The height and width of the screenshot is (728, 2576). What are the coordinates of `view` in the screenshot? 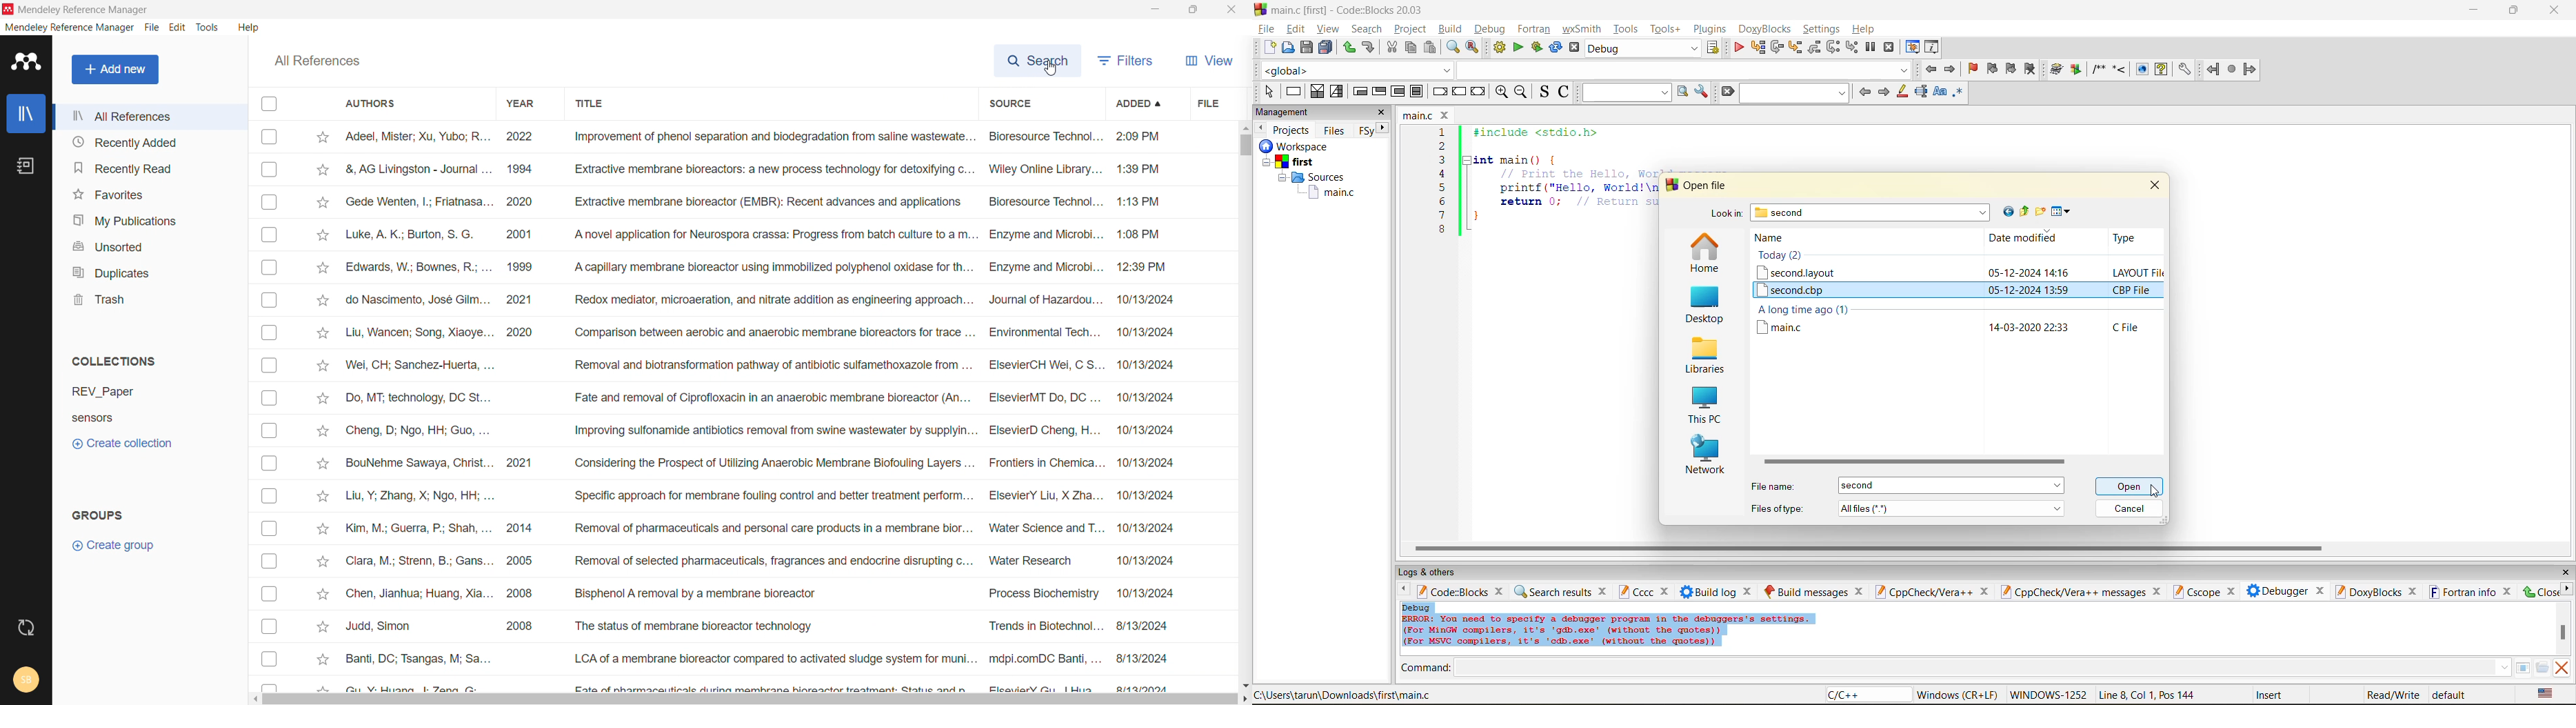 It's located at (1329, 28).